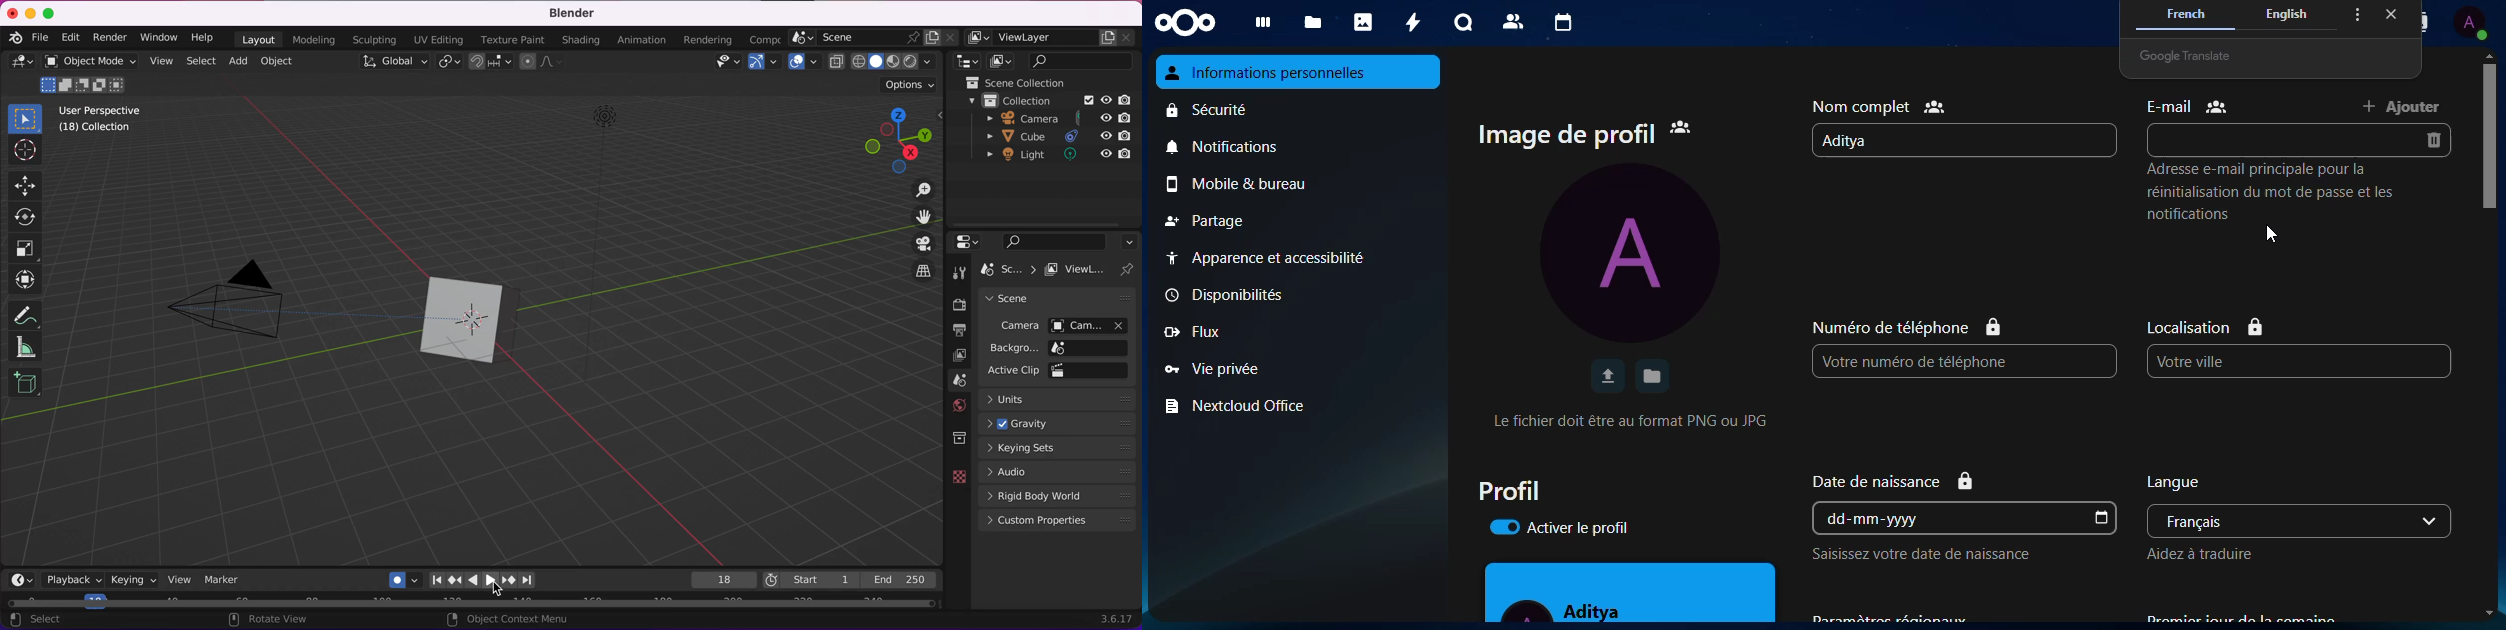 The height and width of the screenshot is (644, 2520). What do you see at coordinates (1638, 255) in the screenshot?
I see `profile` at bounding box center [1638, 255].